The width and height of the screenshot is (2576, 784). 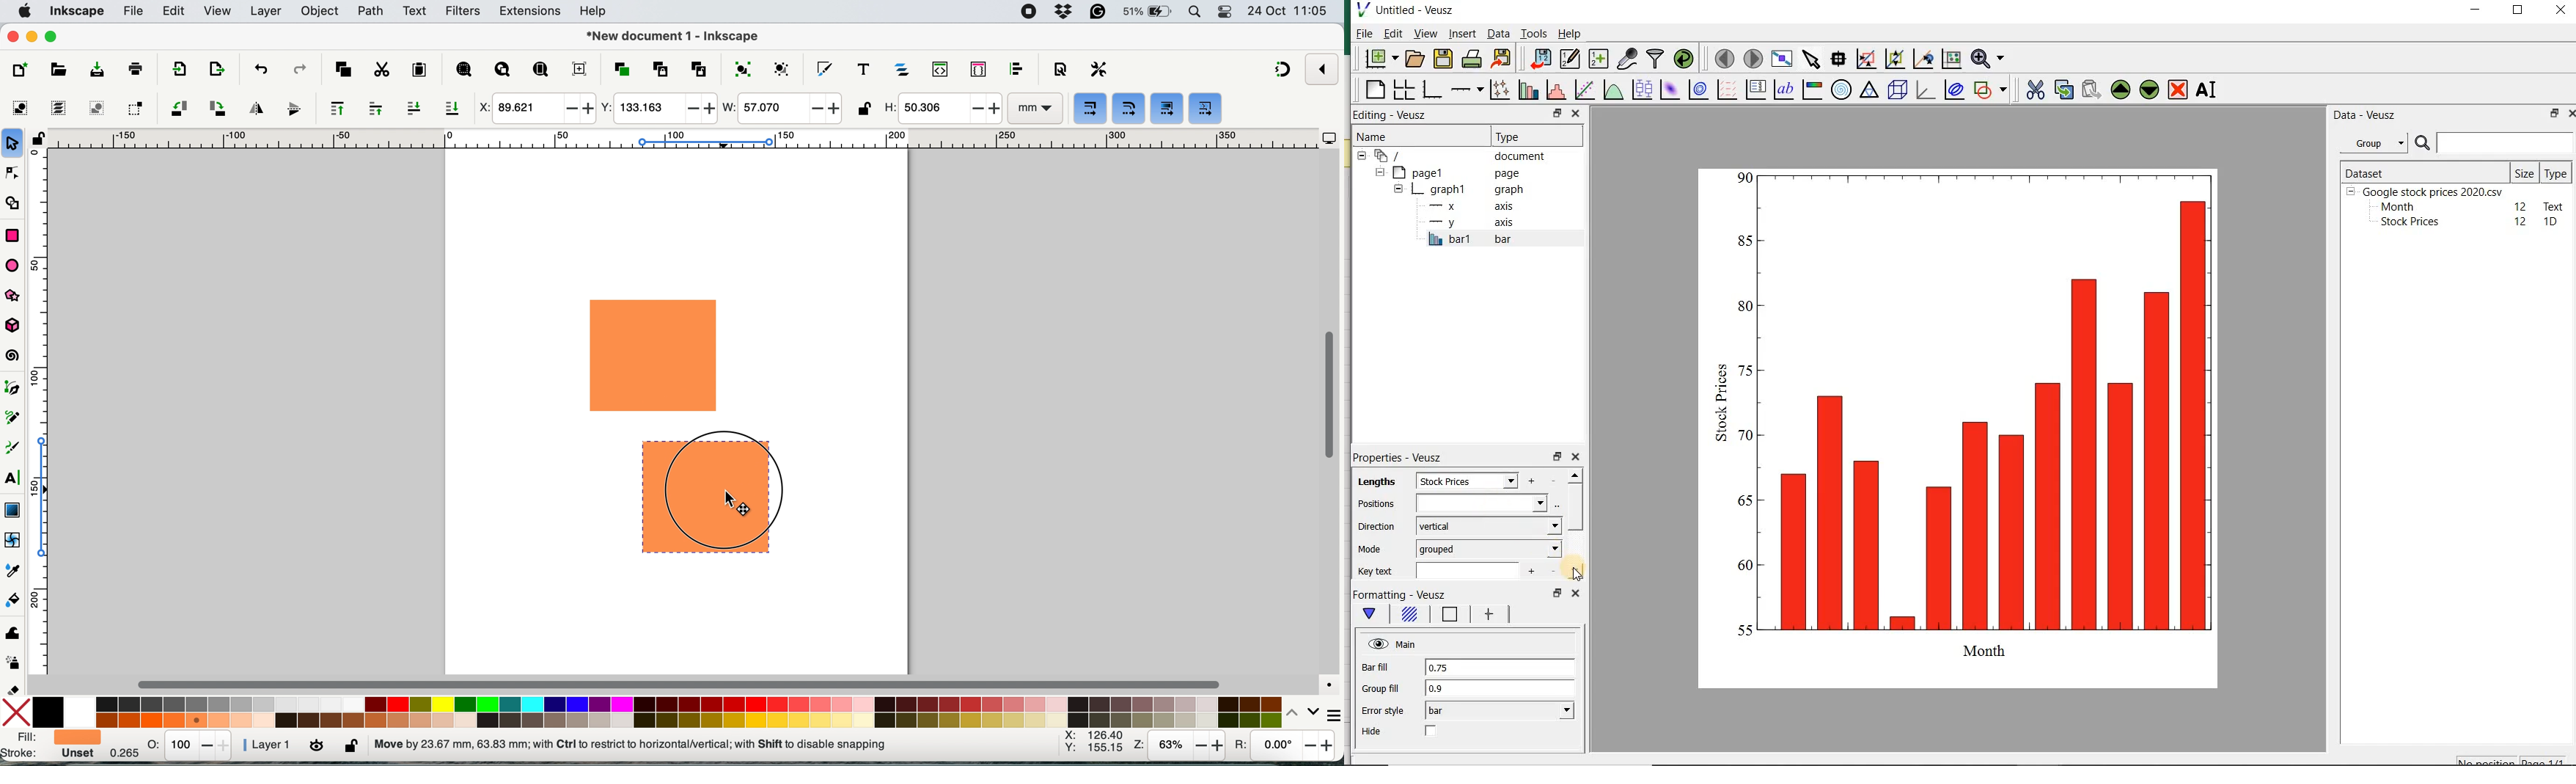 What do you see at coordinates (463, 71) in the screenshot?
I see `zoom selection` at bounding box center [463, 71].